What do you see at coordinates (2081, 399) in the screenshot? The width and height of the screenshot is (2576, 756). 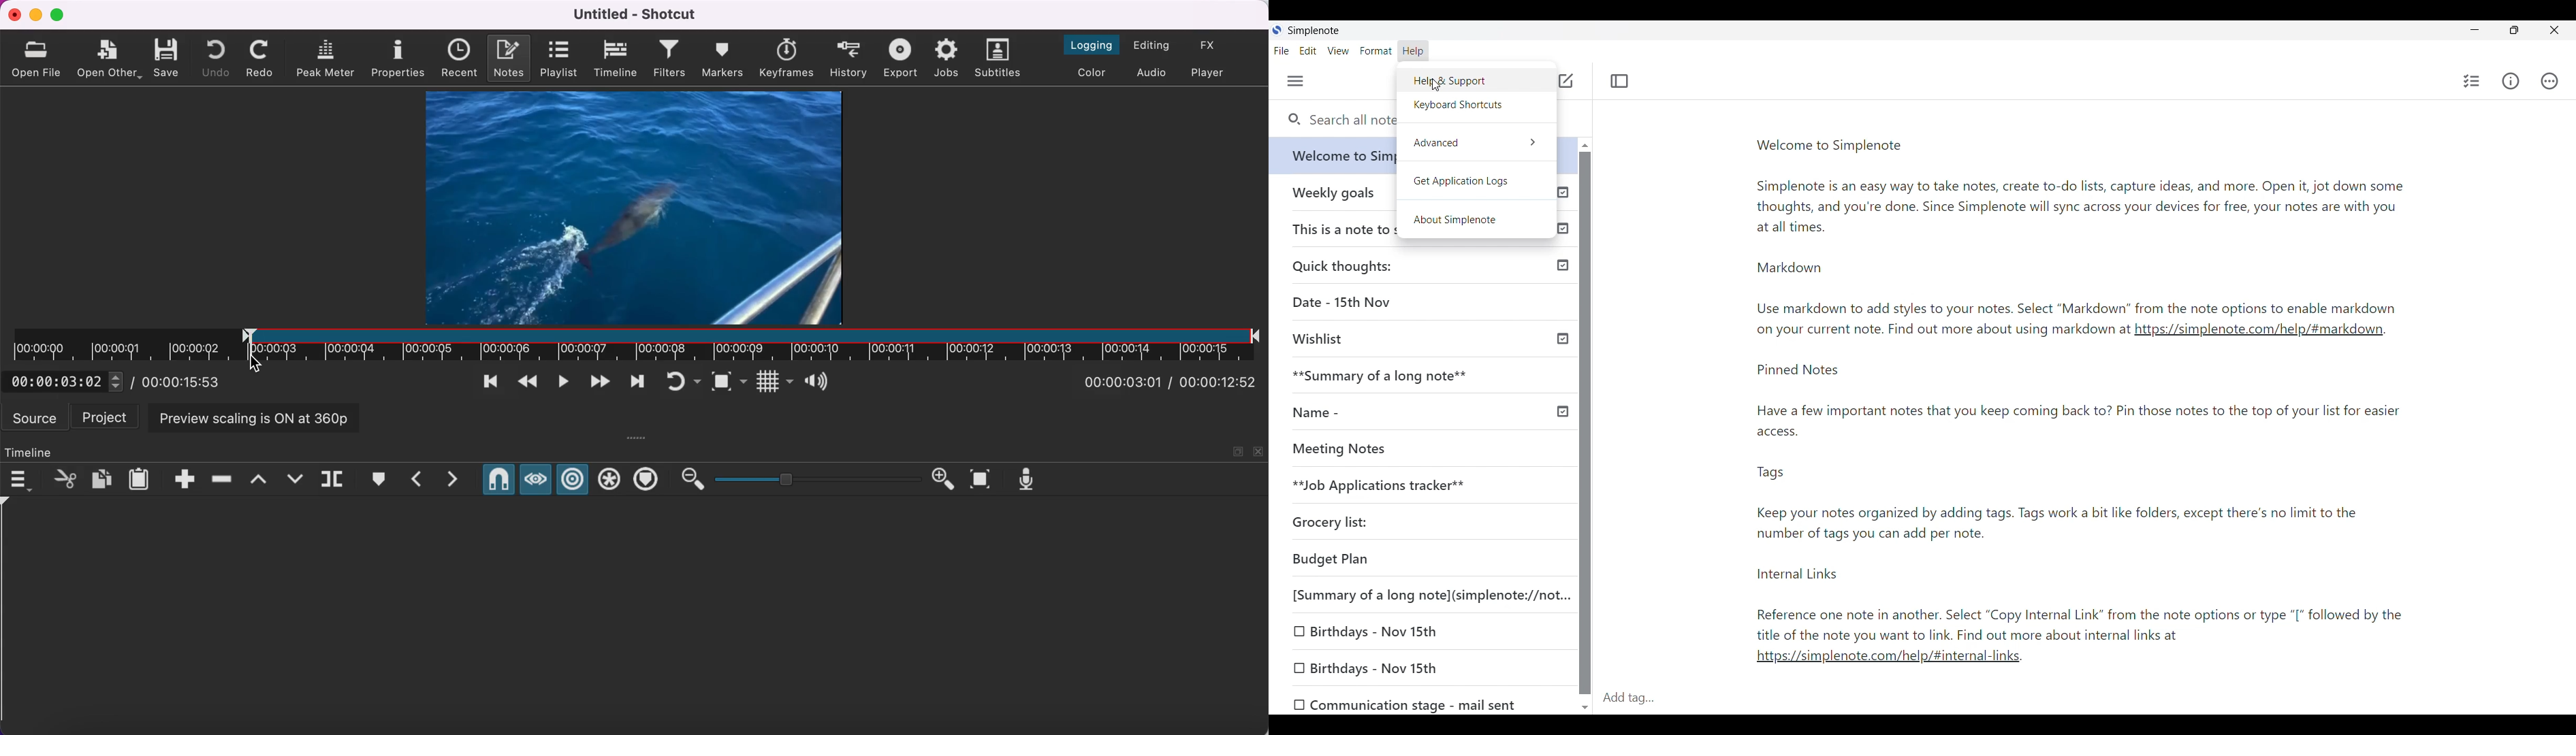 I see `Pinned Notes
Have a few important notes that you keep coming back to? Pin those notes to the top of your list for easier
access.` at bounding box center [2081, 399].